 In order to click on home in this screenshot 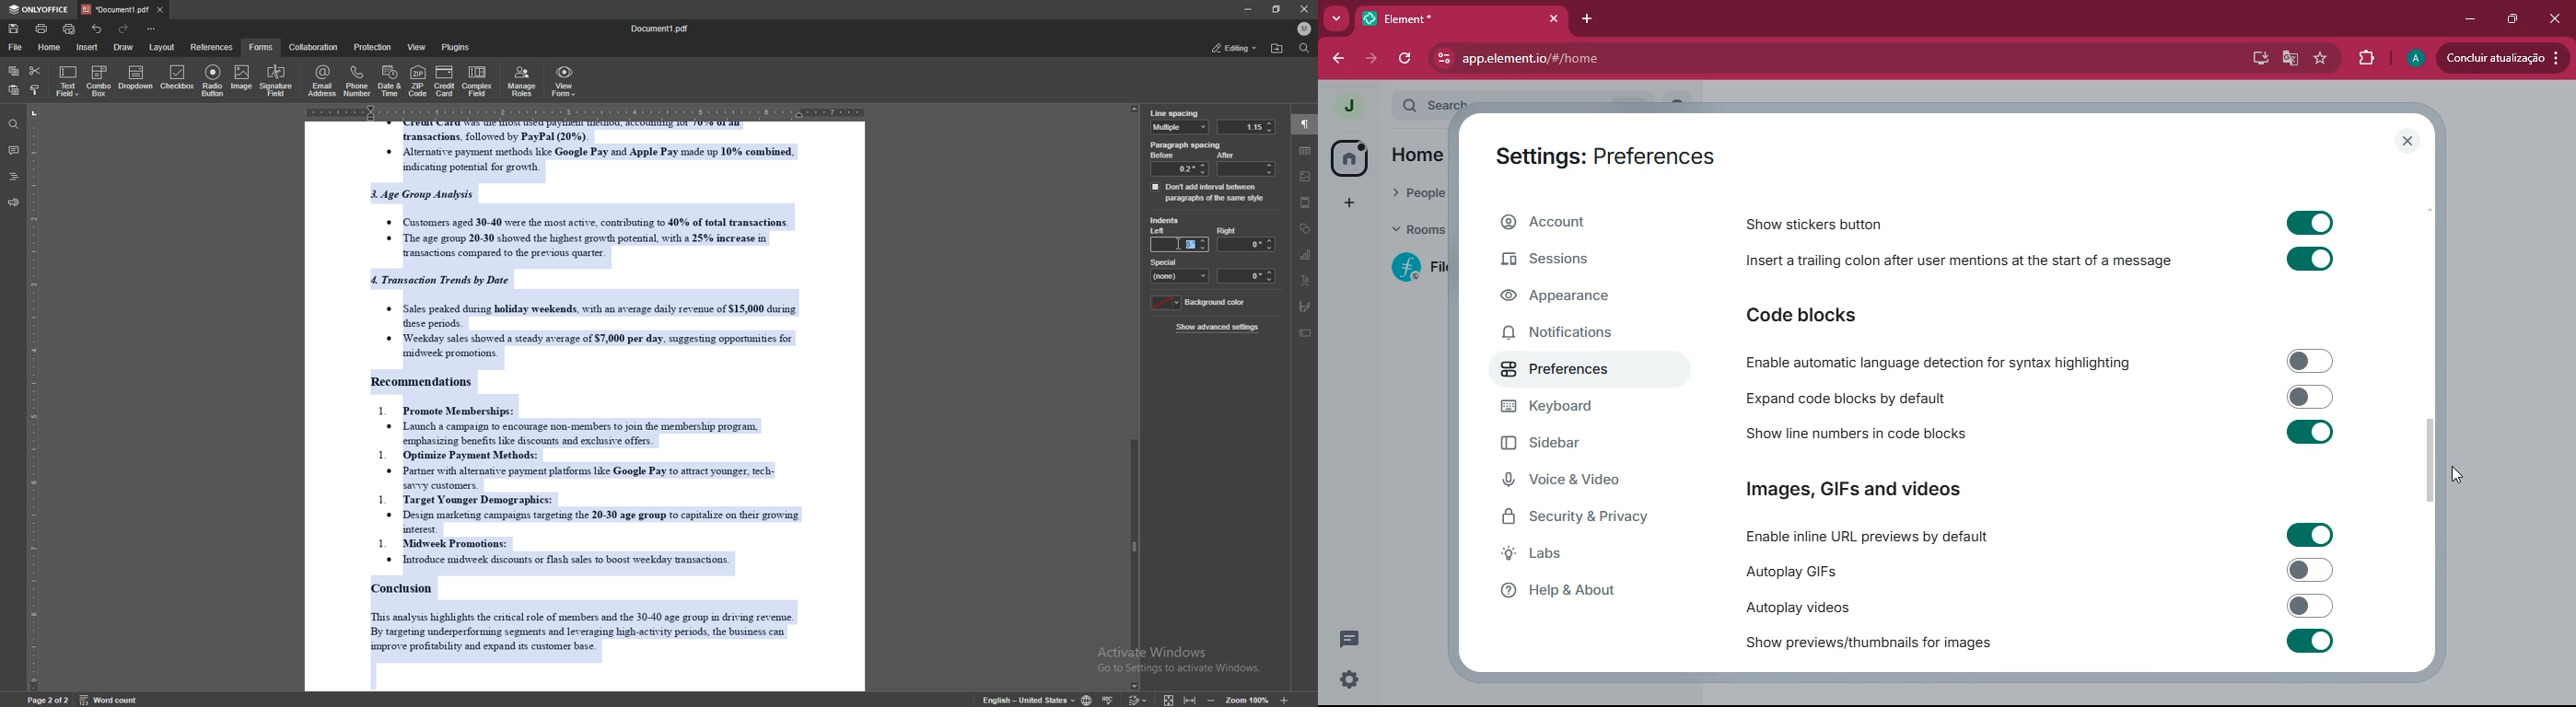, I will do `click(1416, 157)`.